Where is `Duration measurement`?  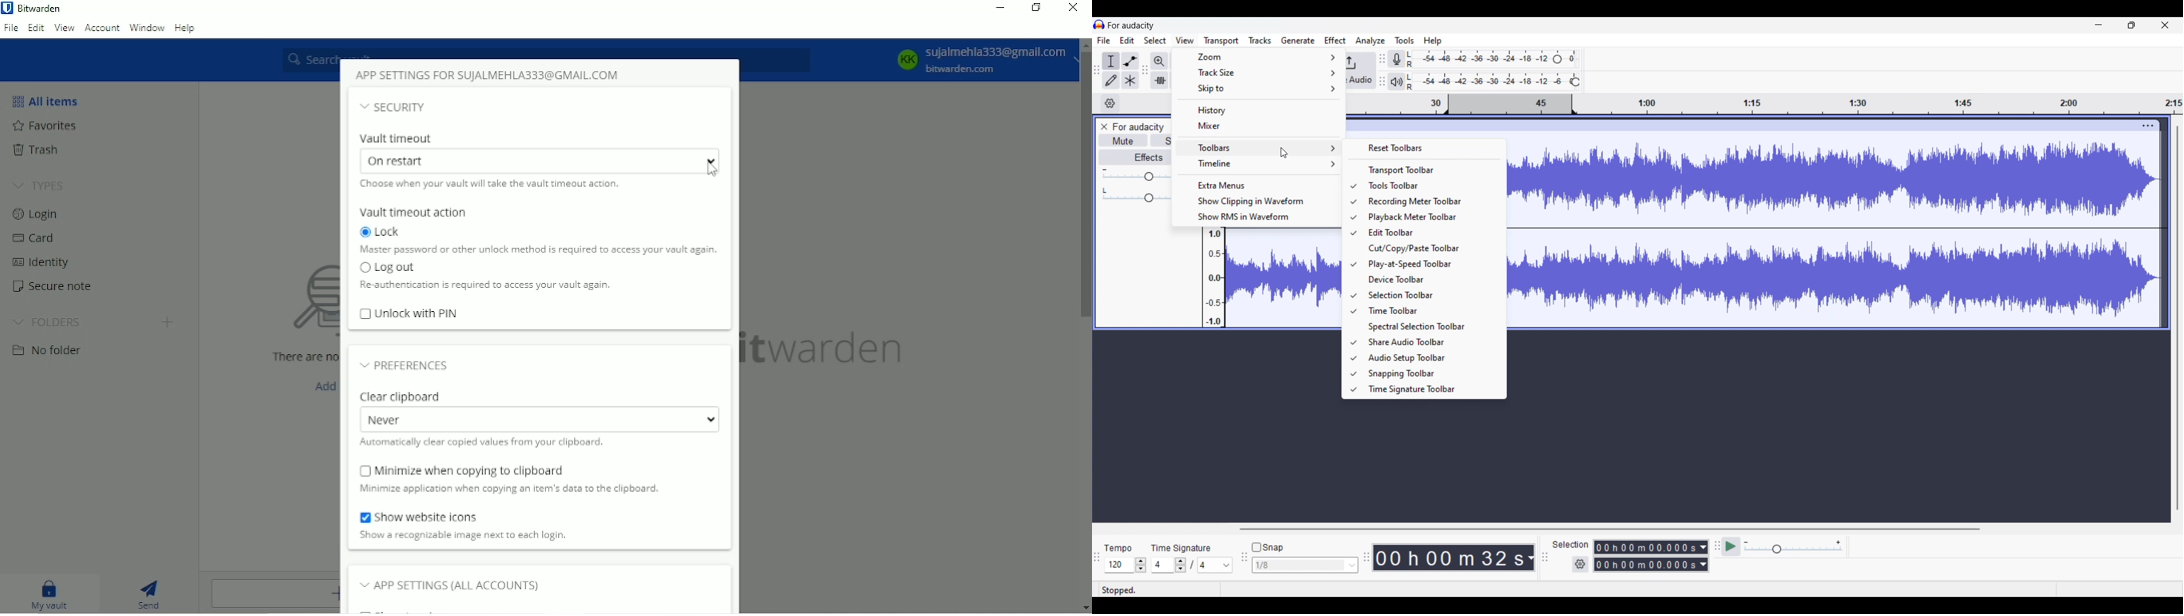 Duration measurement is located at coordinates (1531, 557).